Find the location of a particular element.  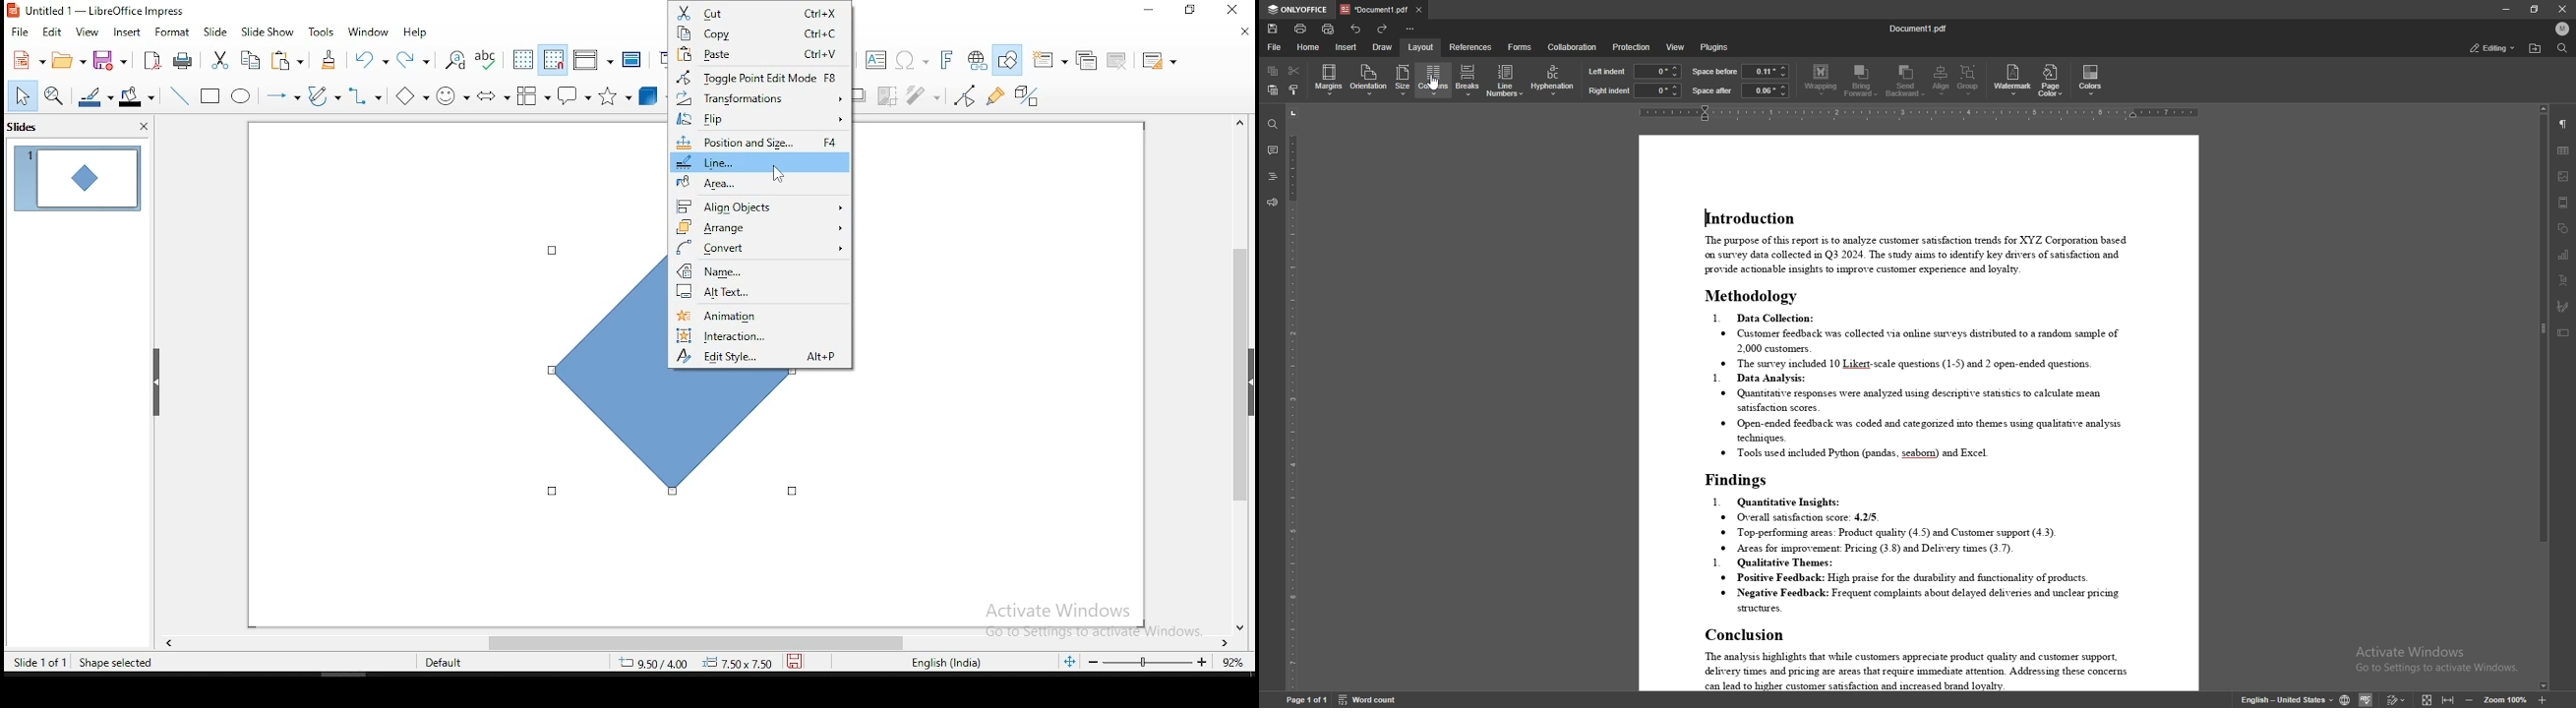

plugins is located at coordinates (1717, 47).